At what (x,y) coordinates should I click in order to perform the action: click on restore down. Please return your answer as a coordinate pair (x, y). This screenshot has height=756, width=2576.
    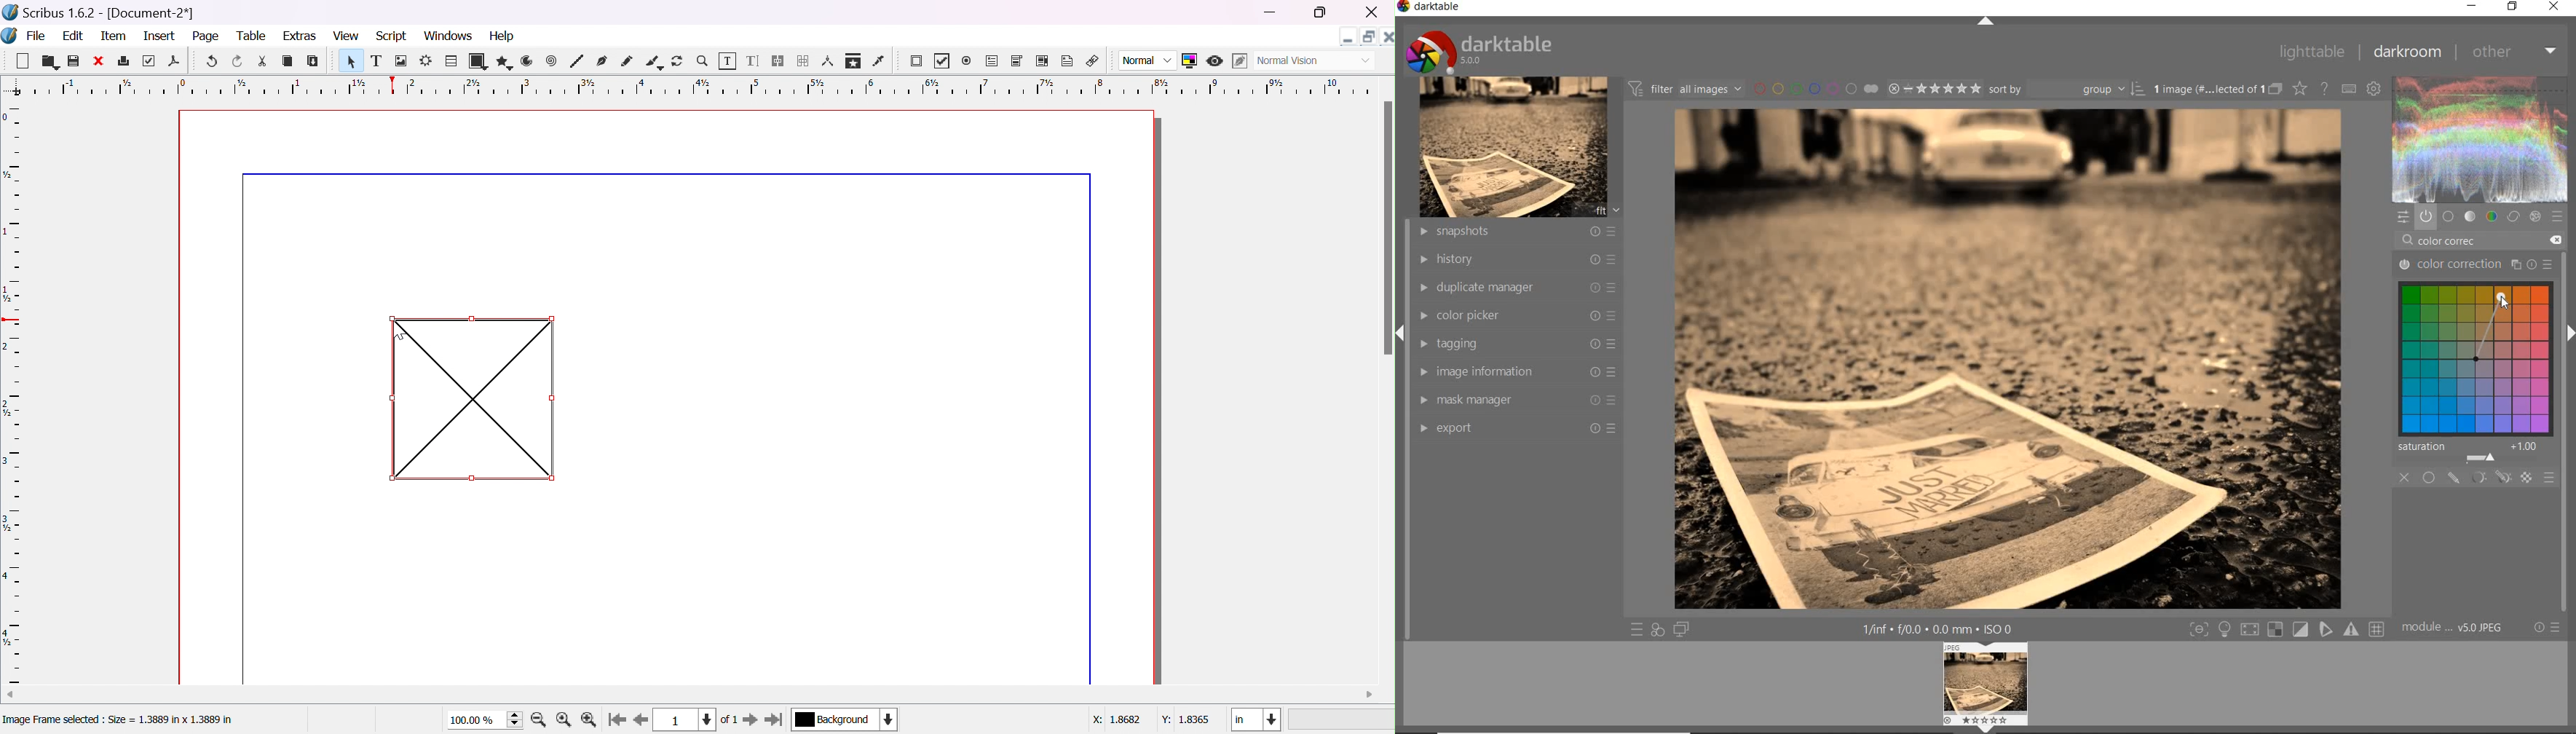
    Looking at the image, I should click on (1366, 33).